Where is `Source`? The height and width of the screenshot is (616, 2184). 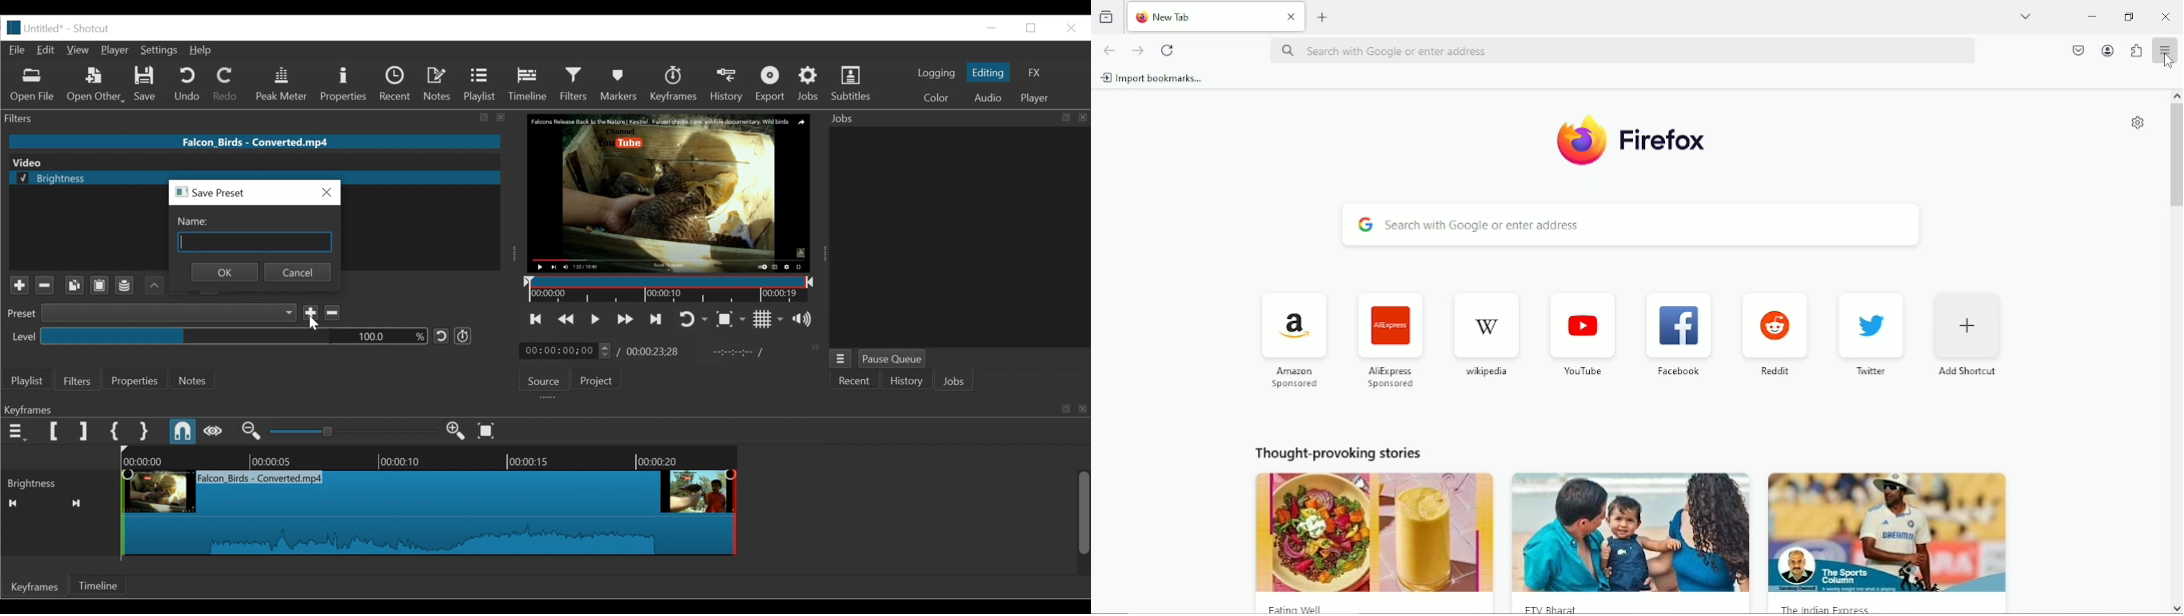
Source is located at coordinates (544, 381).